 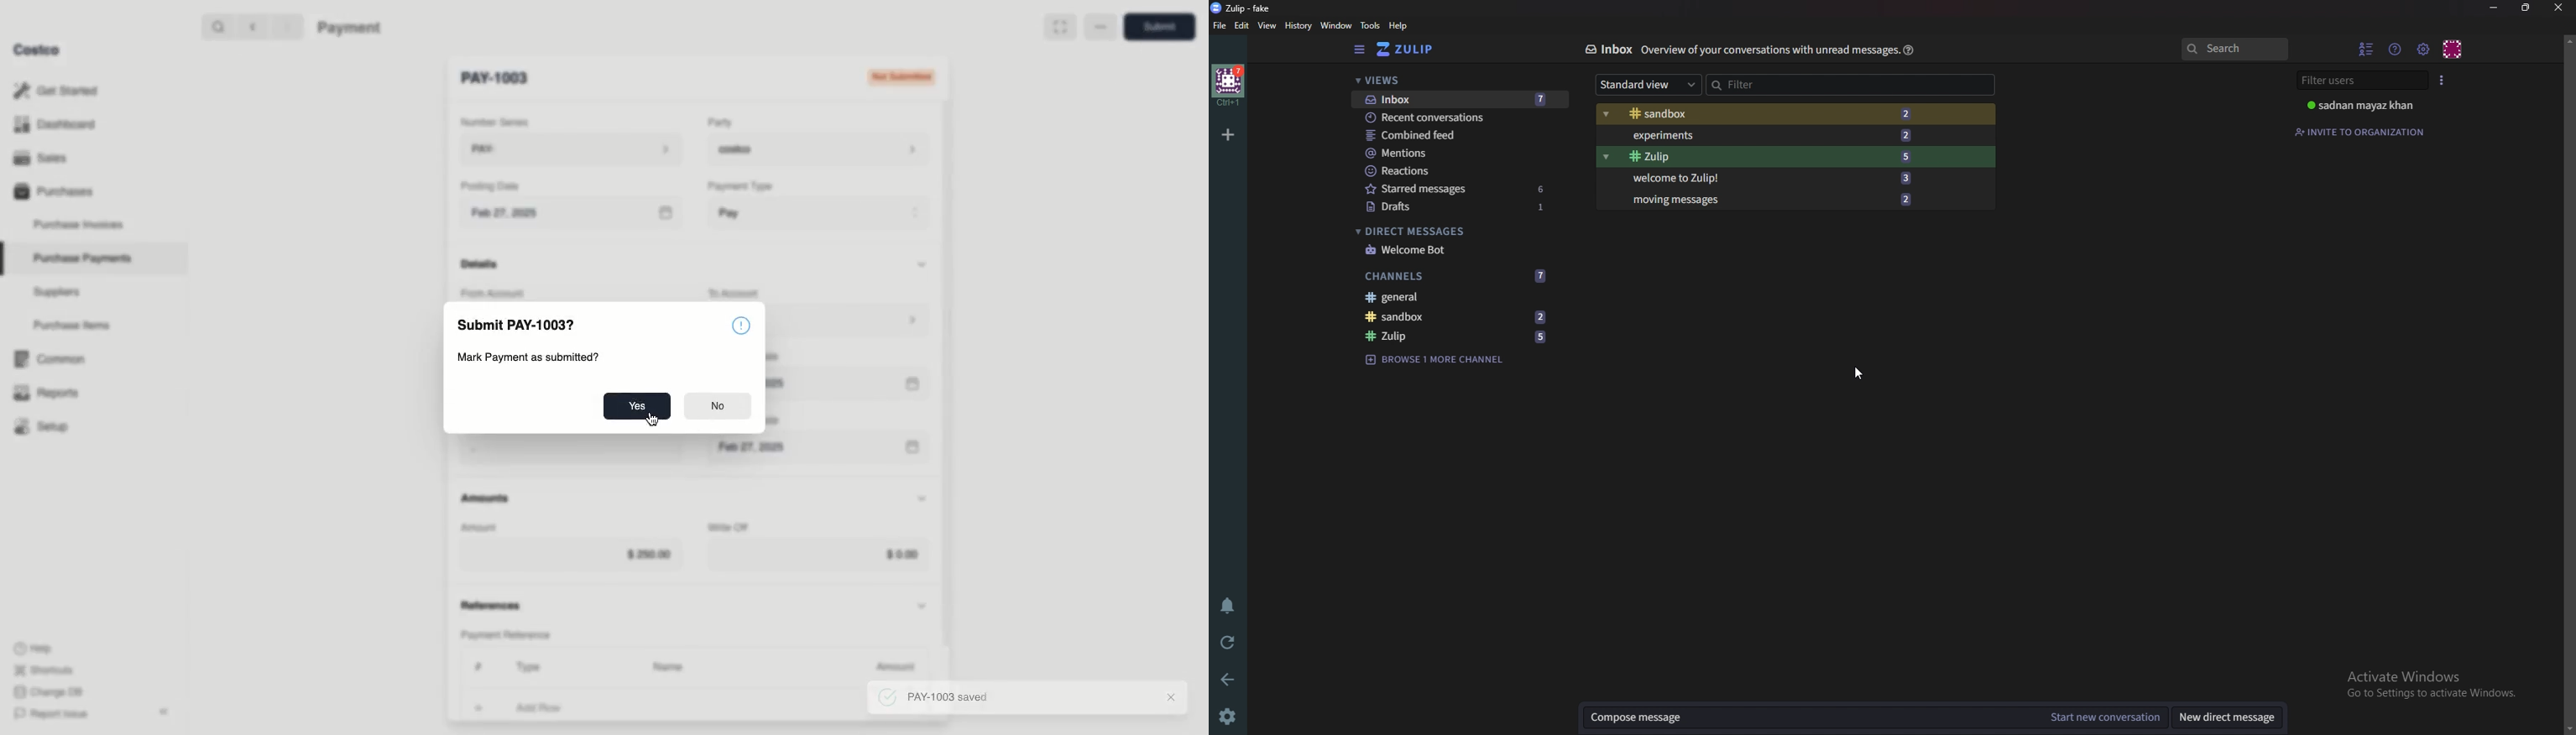 I want to click on Reload, so click(x=1230, y=642).